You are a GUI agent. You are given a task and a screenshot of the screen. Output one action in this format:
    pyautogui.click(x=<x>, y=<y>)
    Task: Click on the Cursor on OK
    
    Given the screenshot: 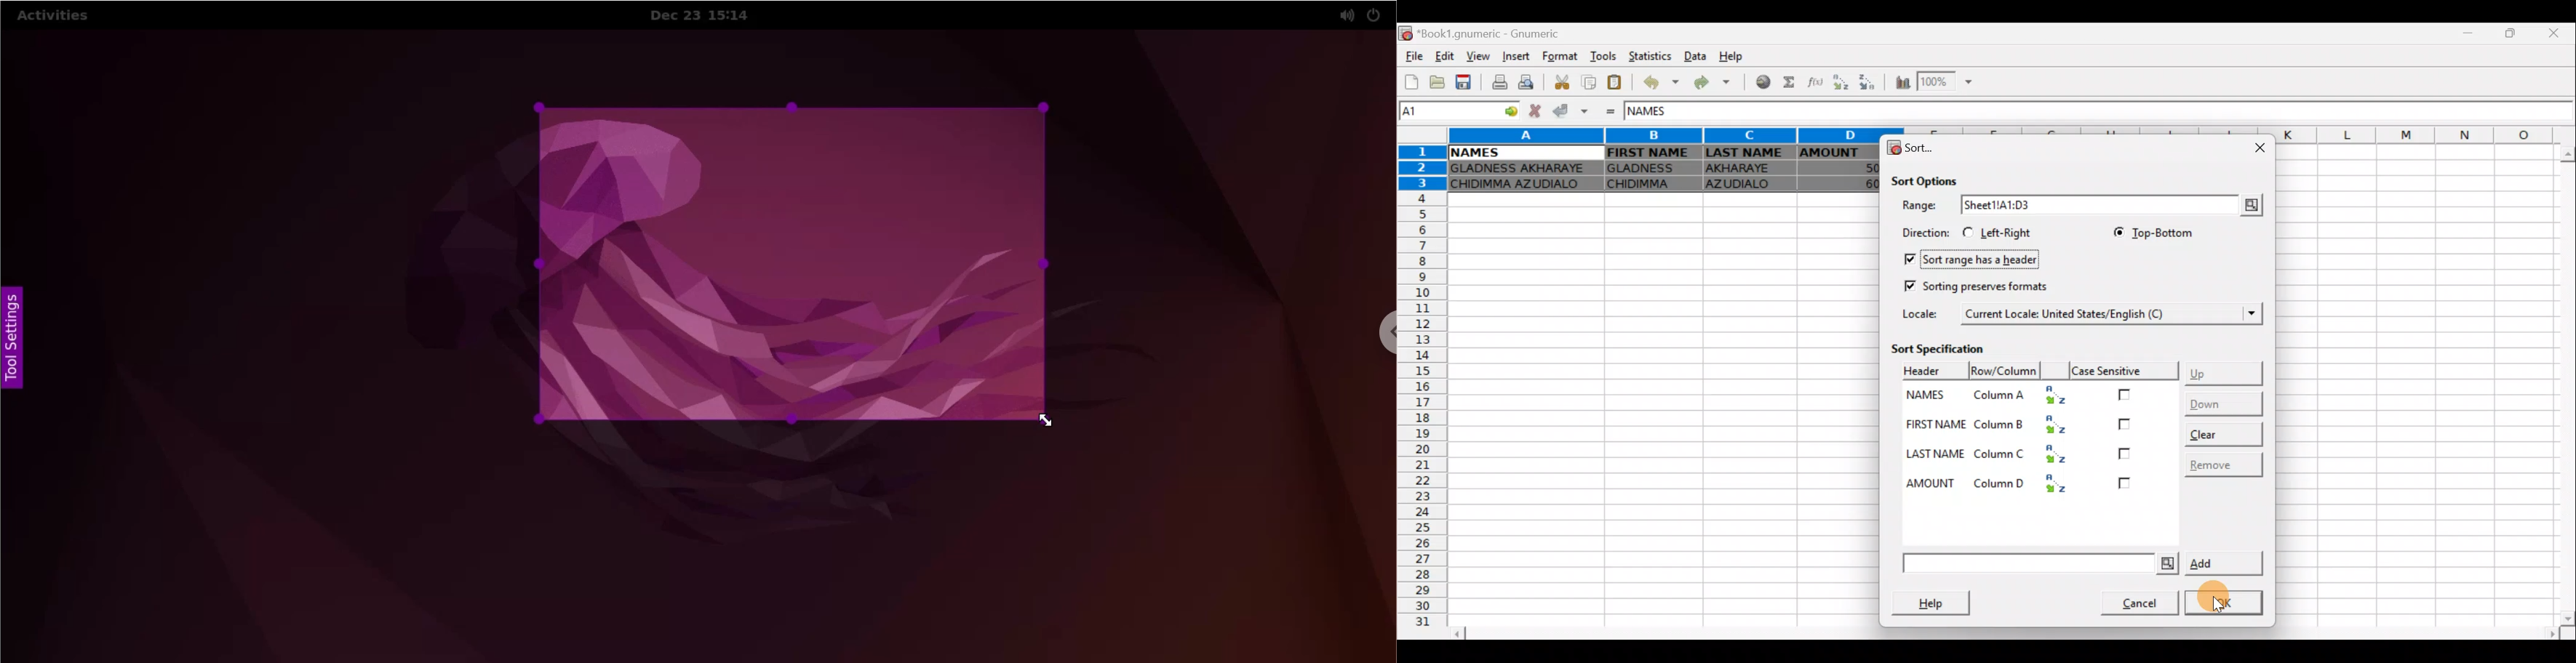 What is the action you would take?
    pyautogui.click(x=2226, y=597)
    